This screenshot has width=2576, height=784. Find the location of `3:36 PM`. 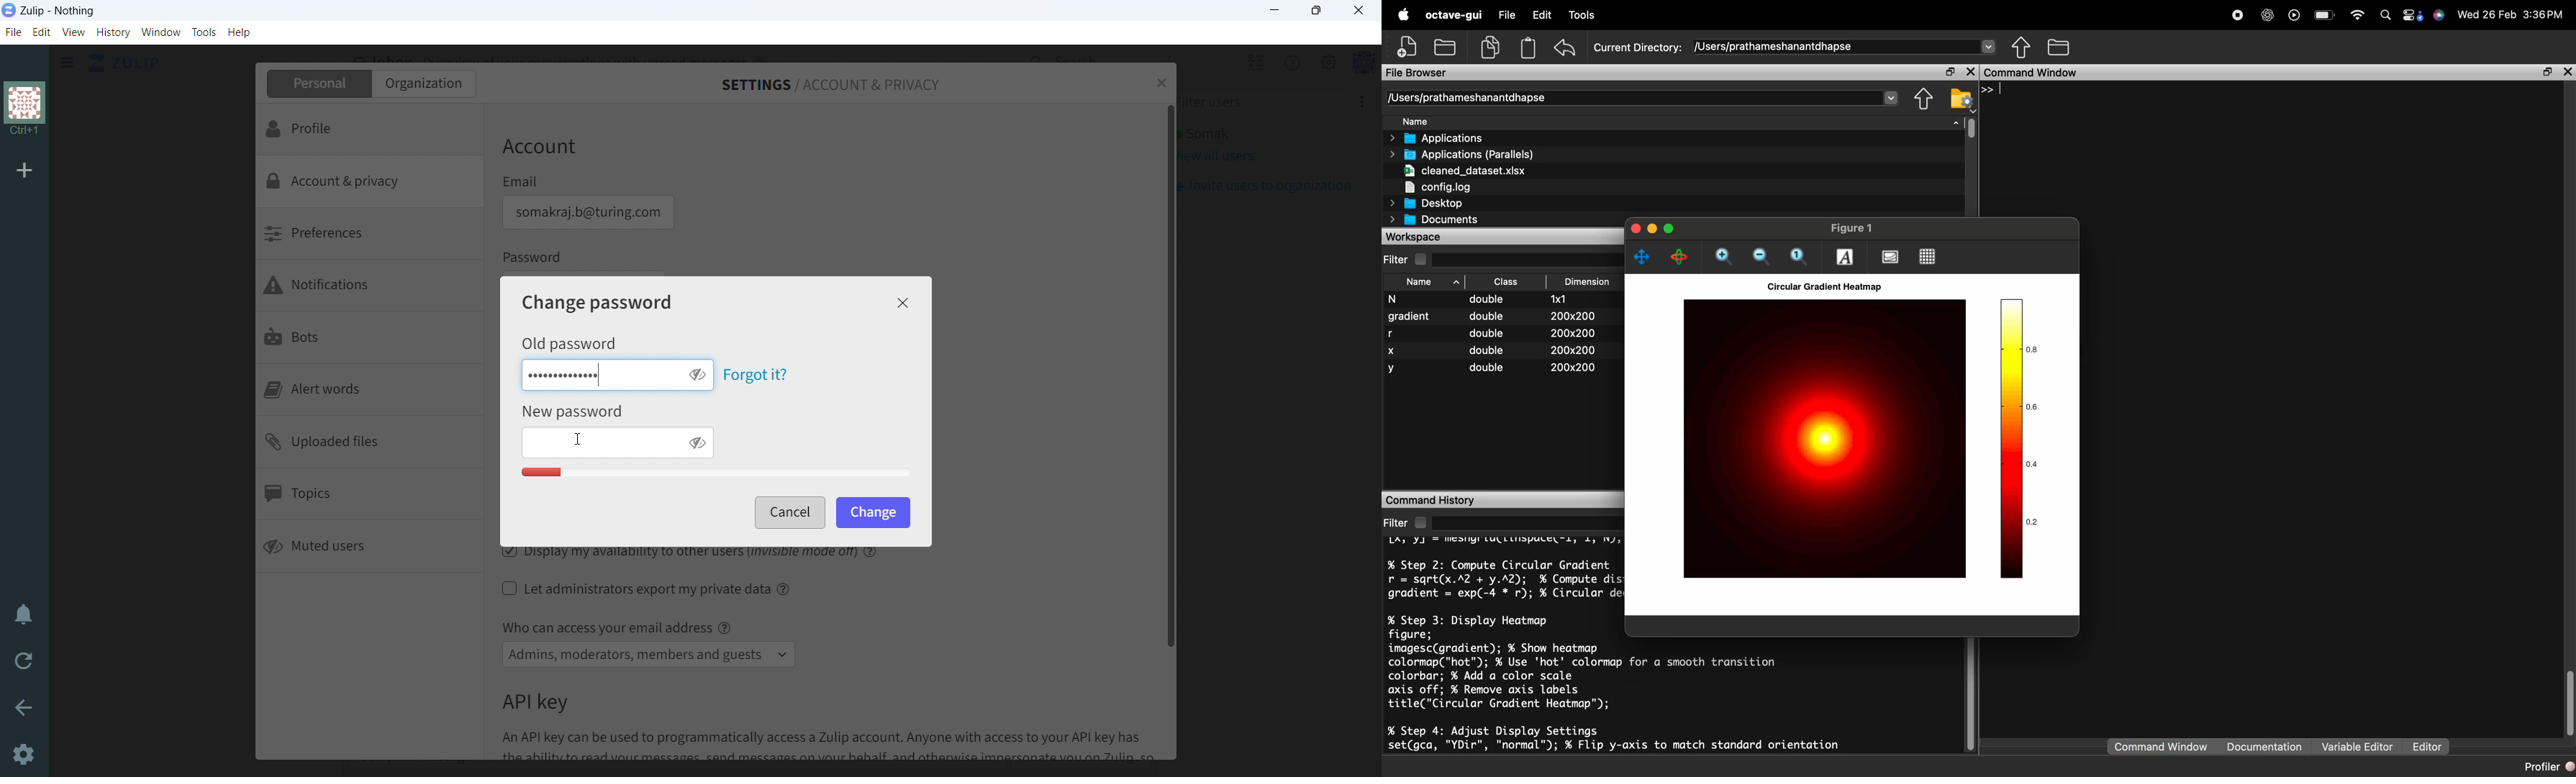

3:36 PM is located at coordinates (2545, 15).